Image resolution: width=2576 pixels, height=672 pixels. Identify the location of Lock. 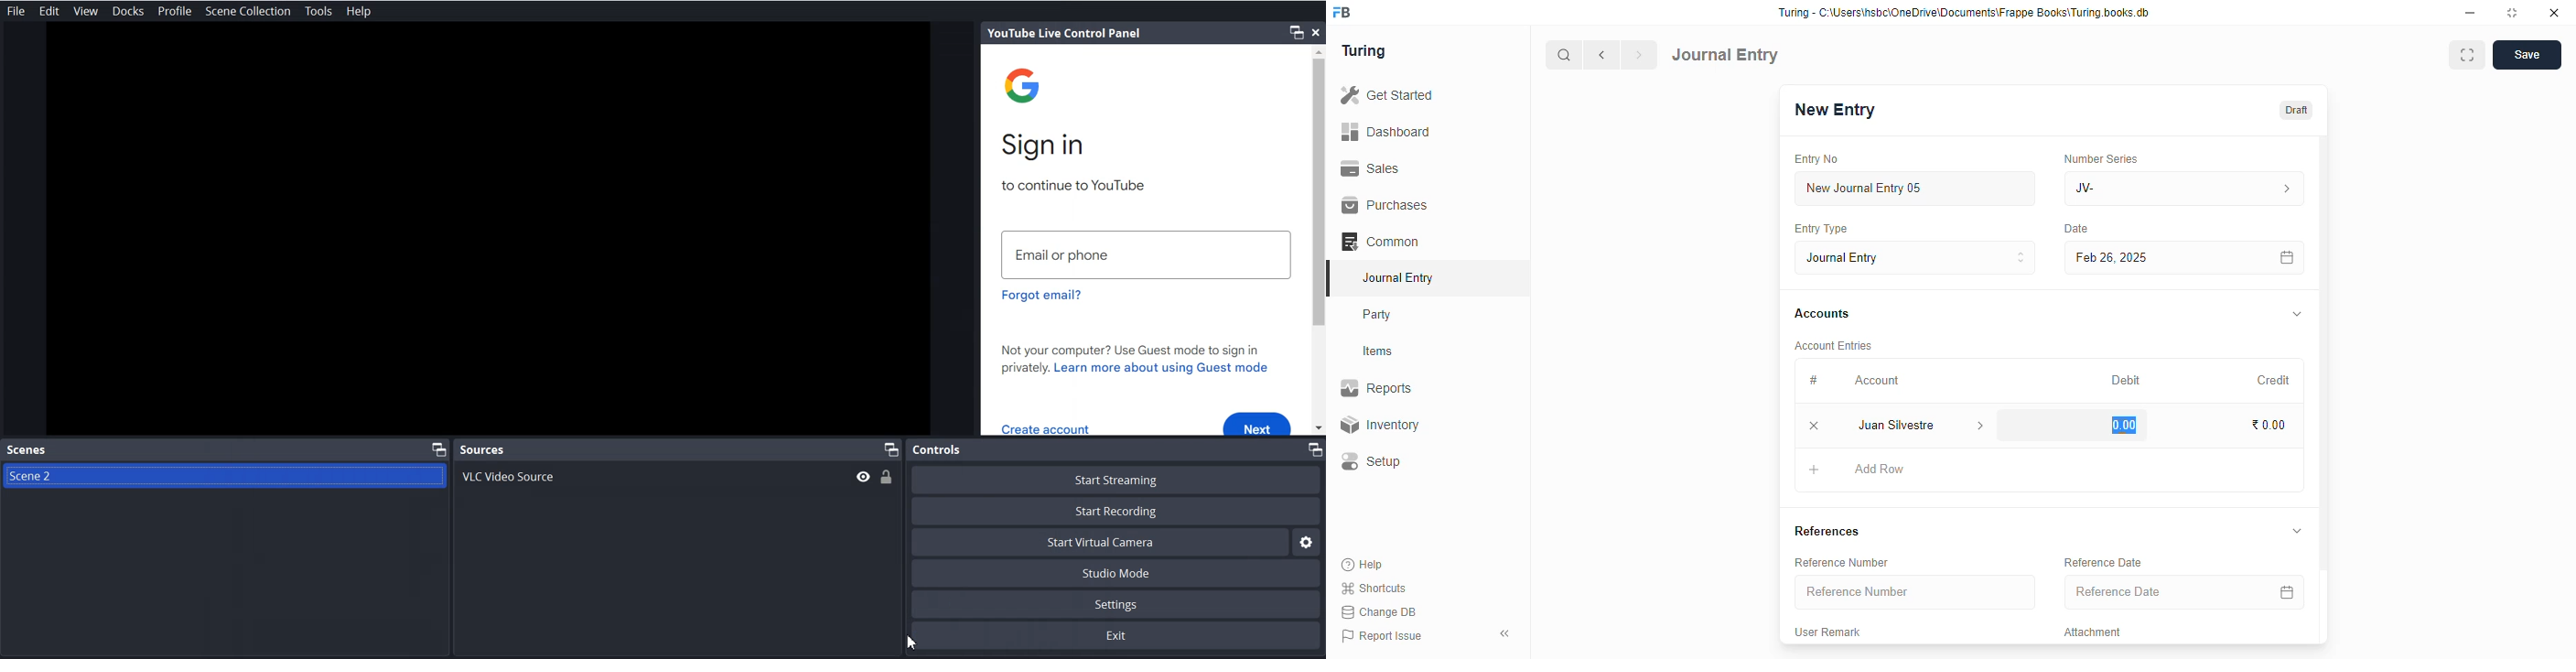
(887, 478).